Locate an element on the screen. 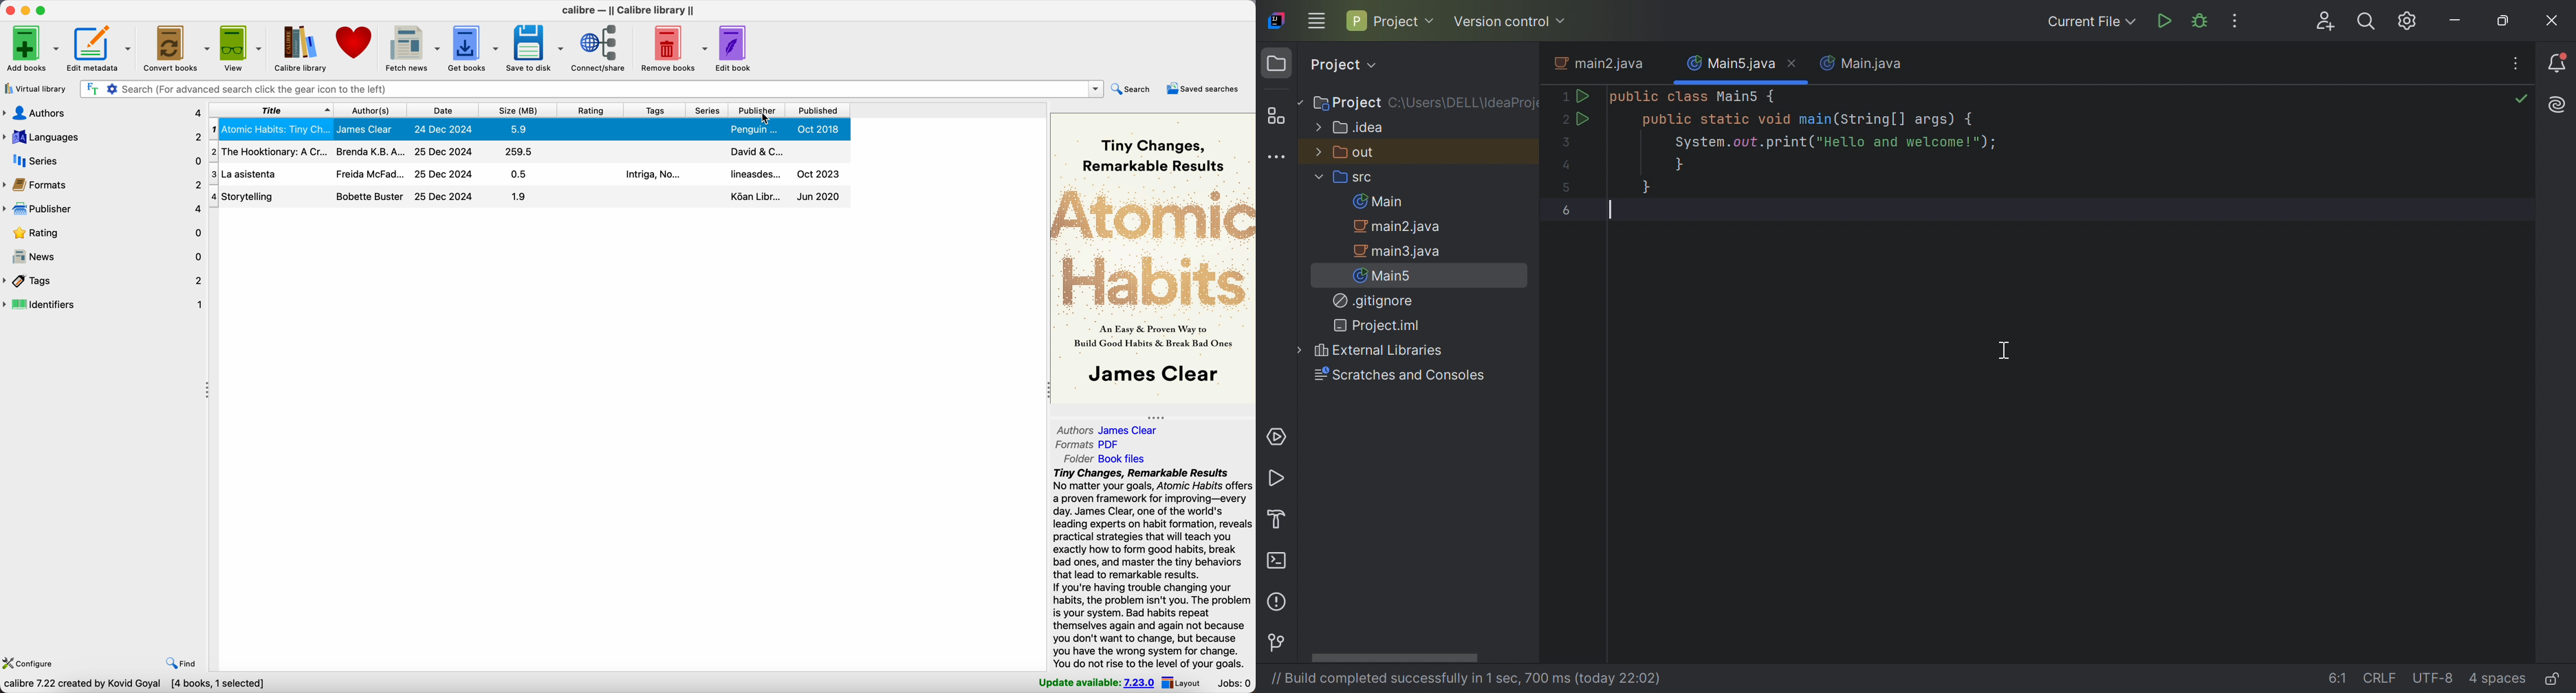 This screenshot has width=2576, height=700. configure is located at coordinates (31, 661).